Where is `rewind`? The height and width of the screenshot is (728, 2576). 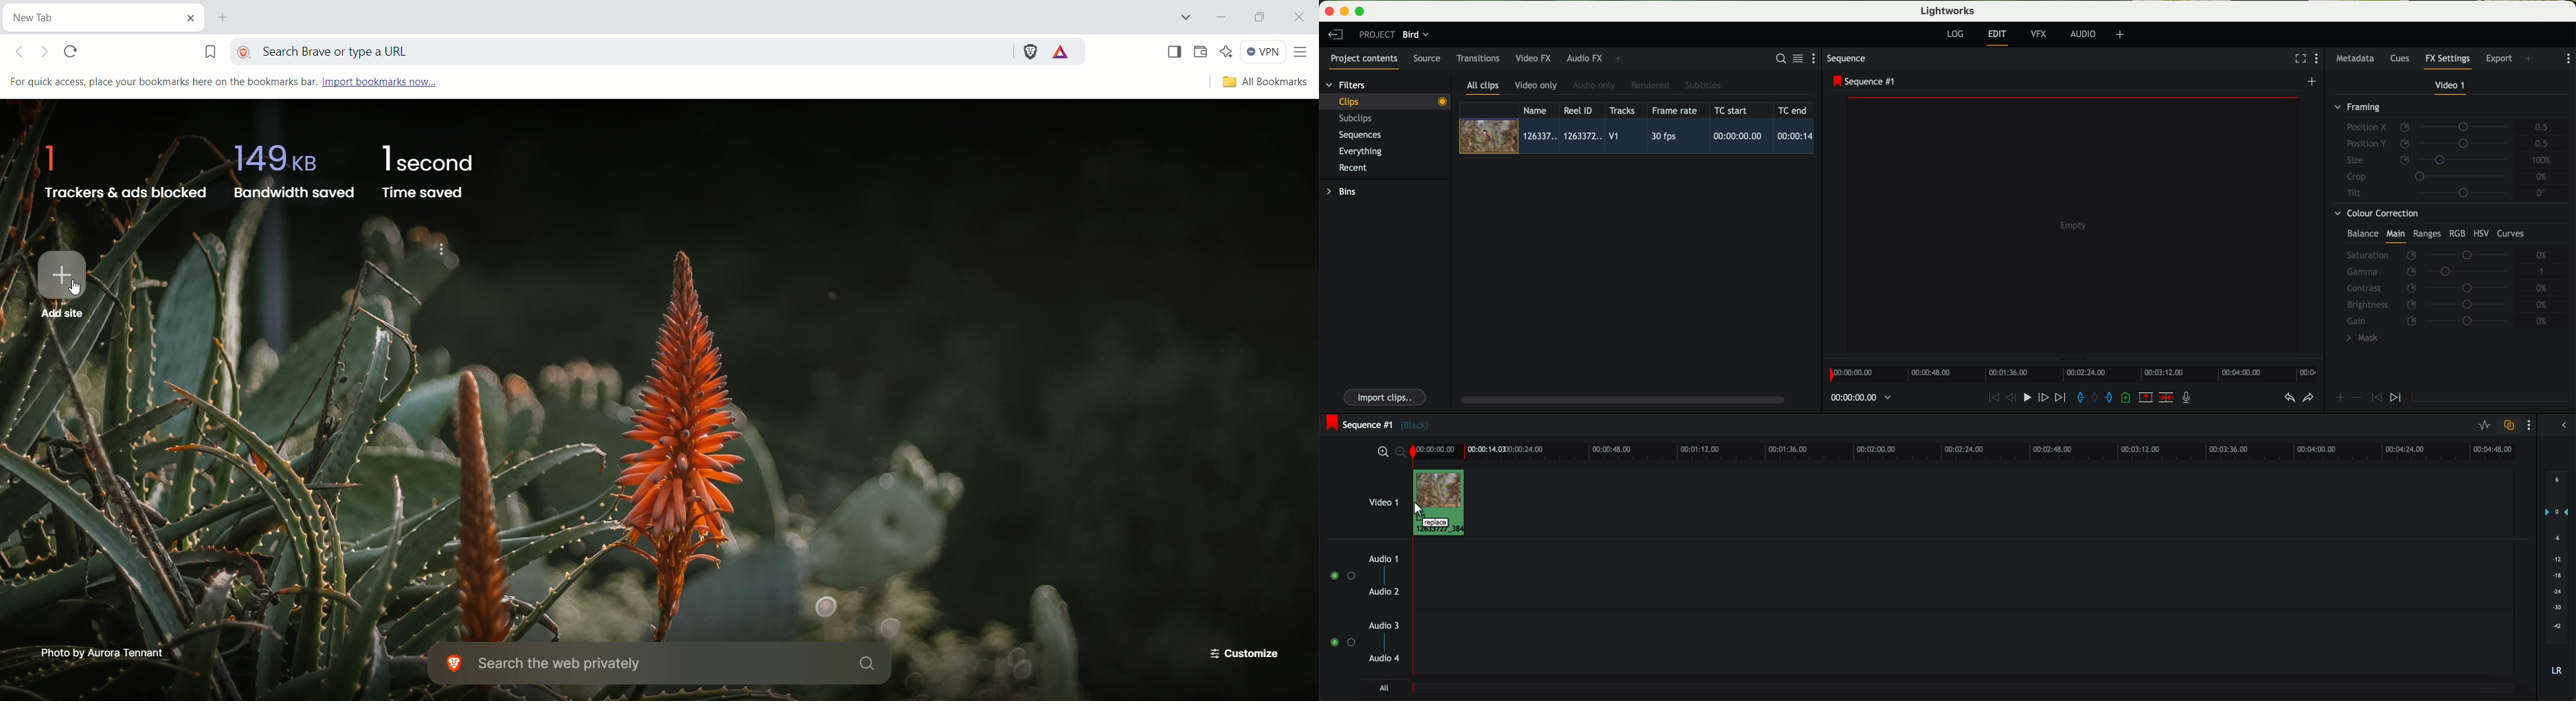
rewind is located at coordinates (1993, 398).